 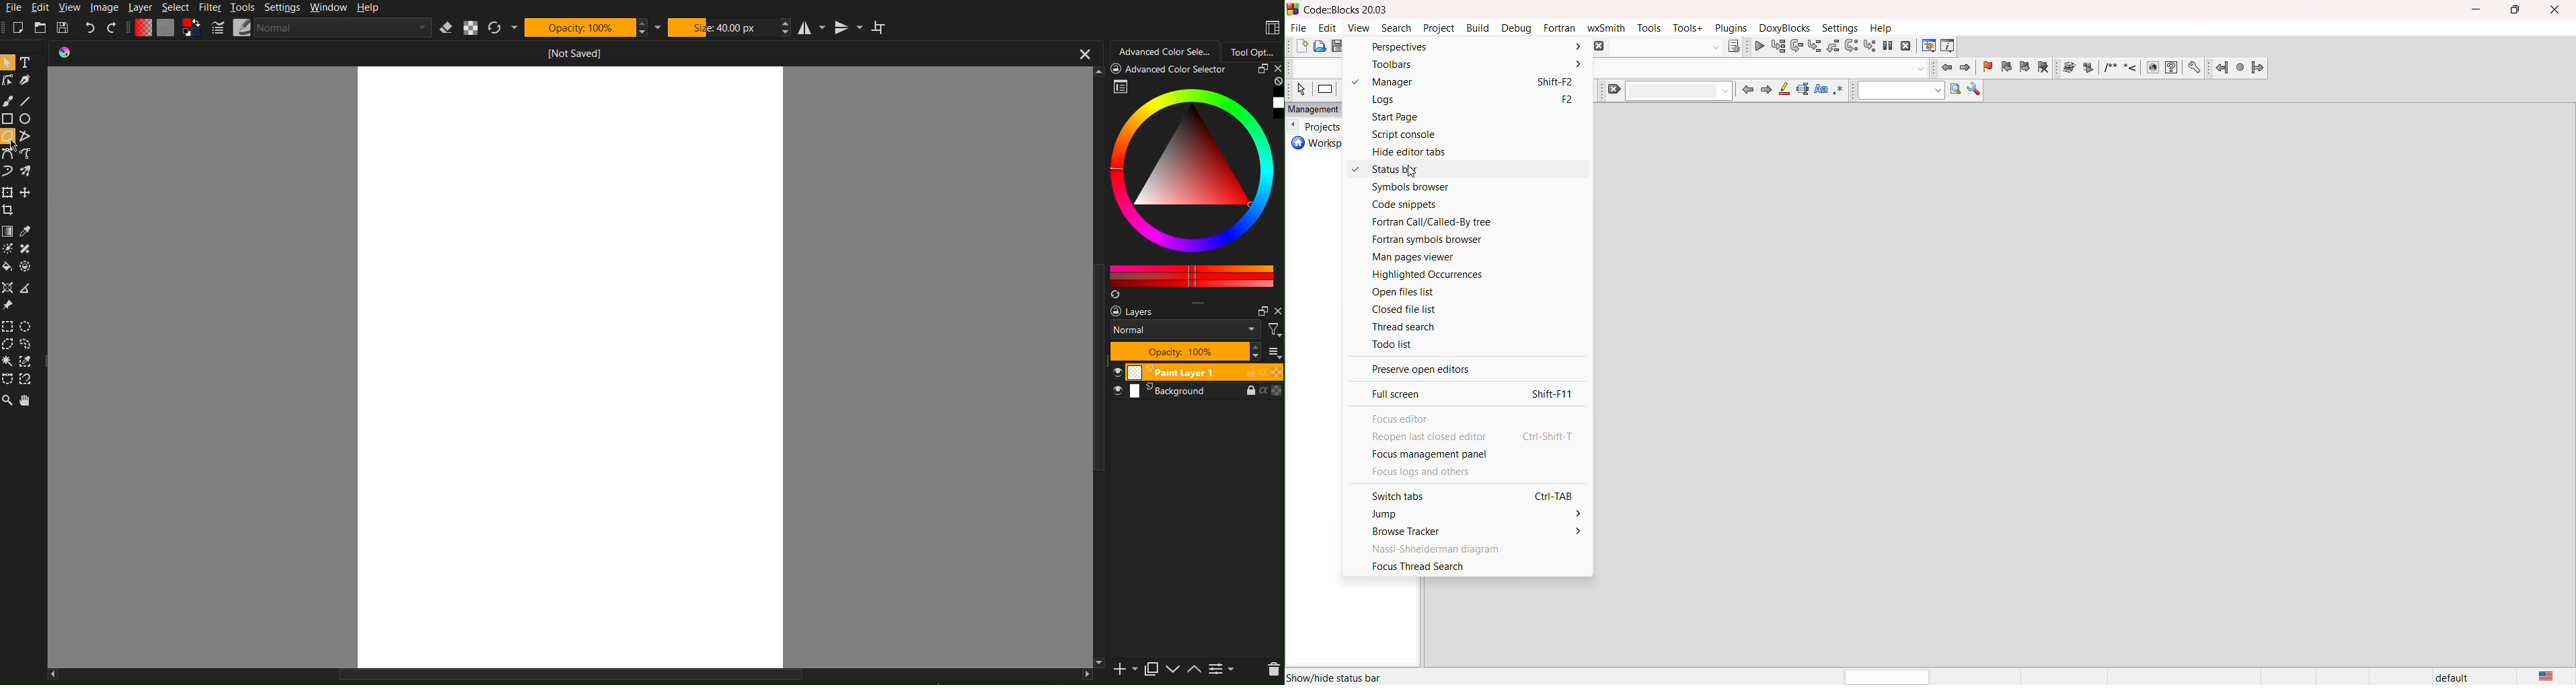 What do you see at coordinates (1439, 28) in the screenshot?
I see `project` at bounding box center [1439, 28].